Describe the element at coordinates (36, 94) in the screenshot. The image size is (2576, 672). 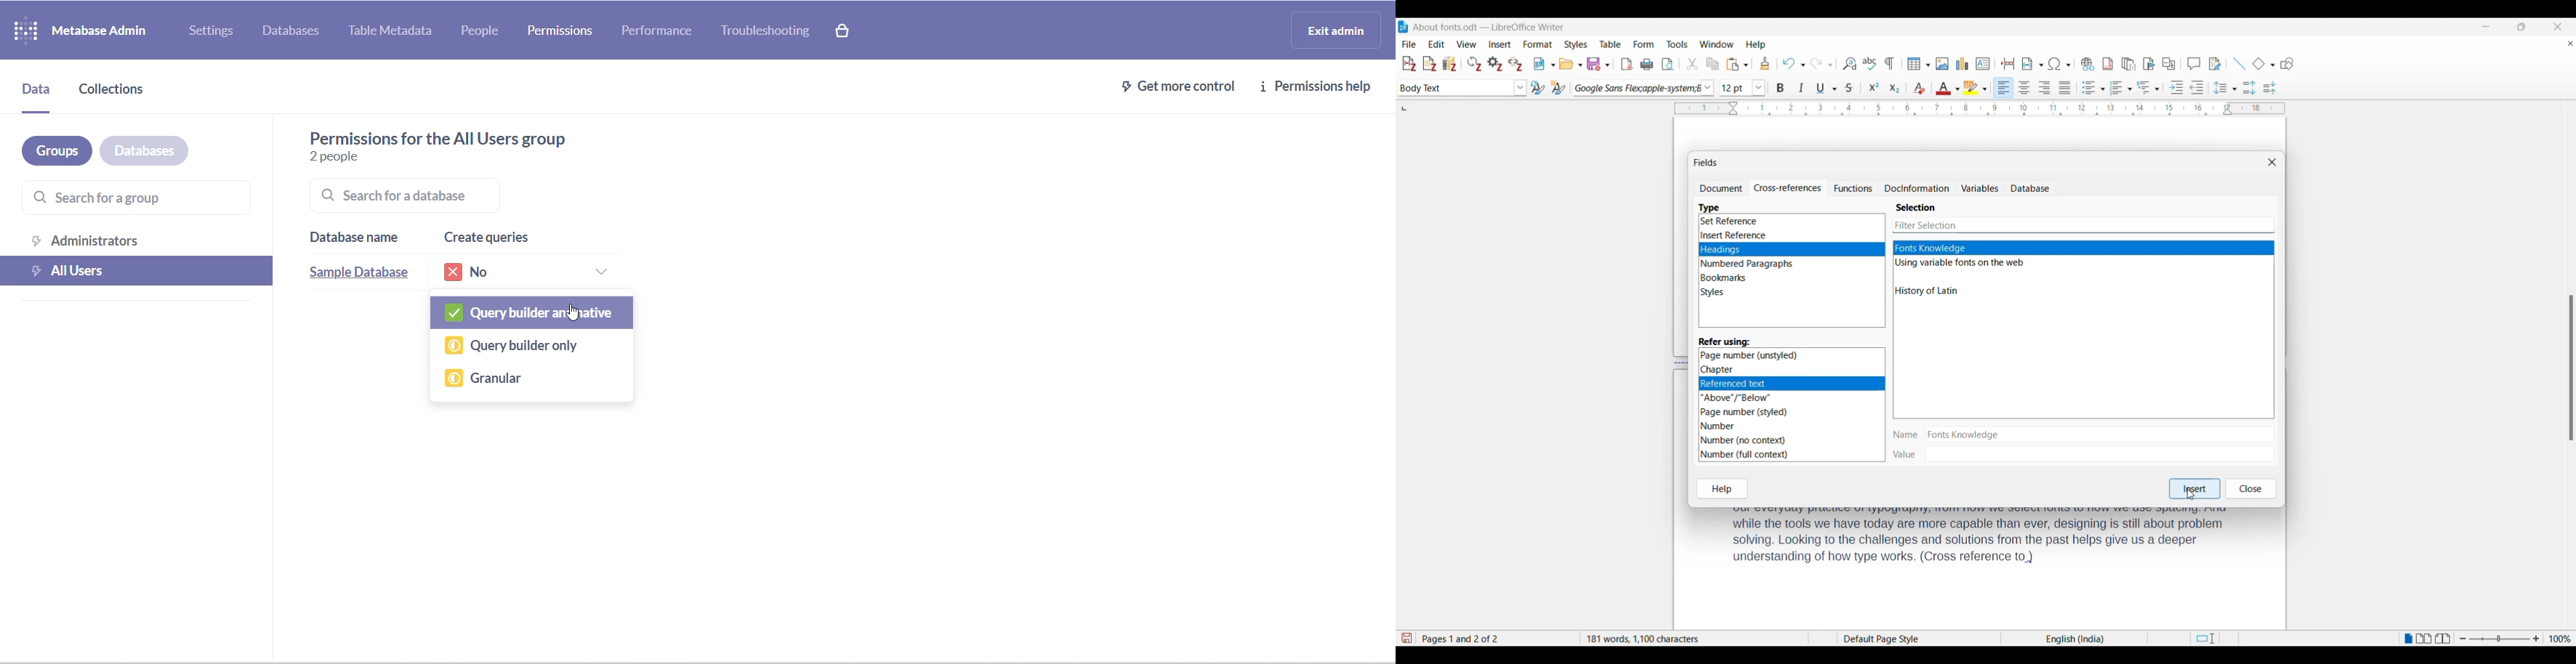
I see `data` at that location.